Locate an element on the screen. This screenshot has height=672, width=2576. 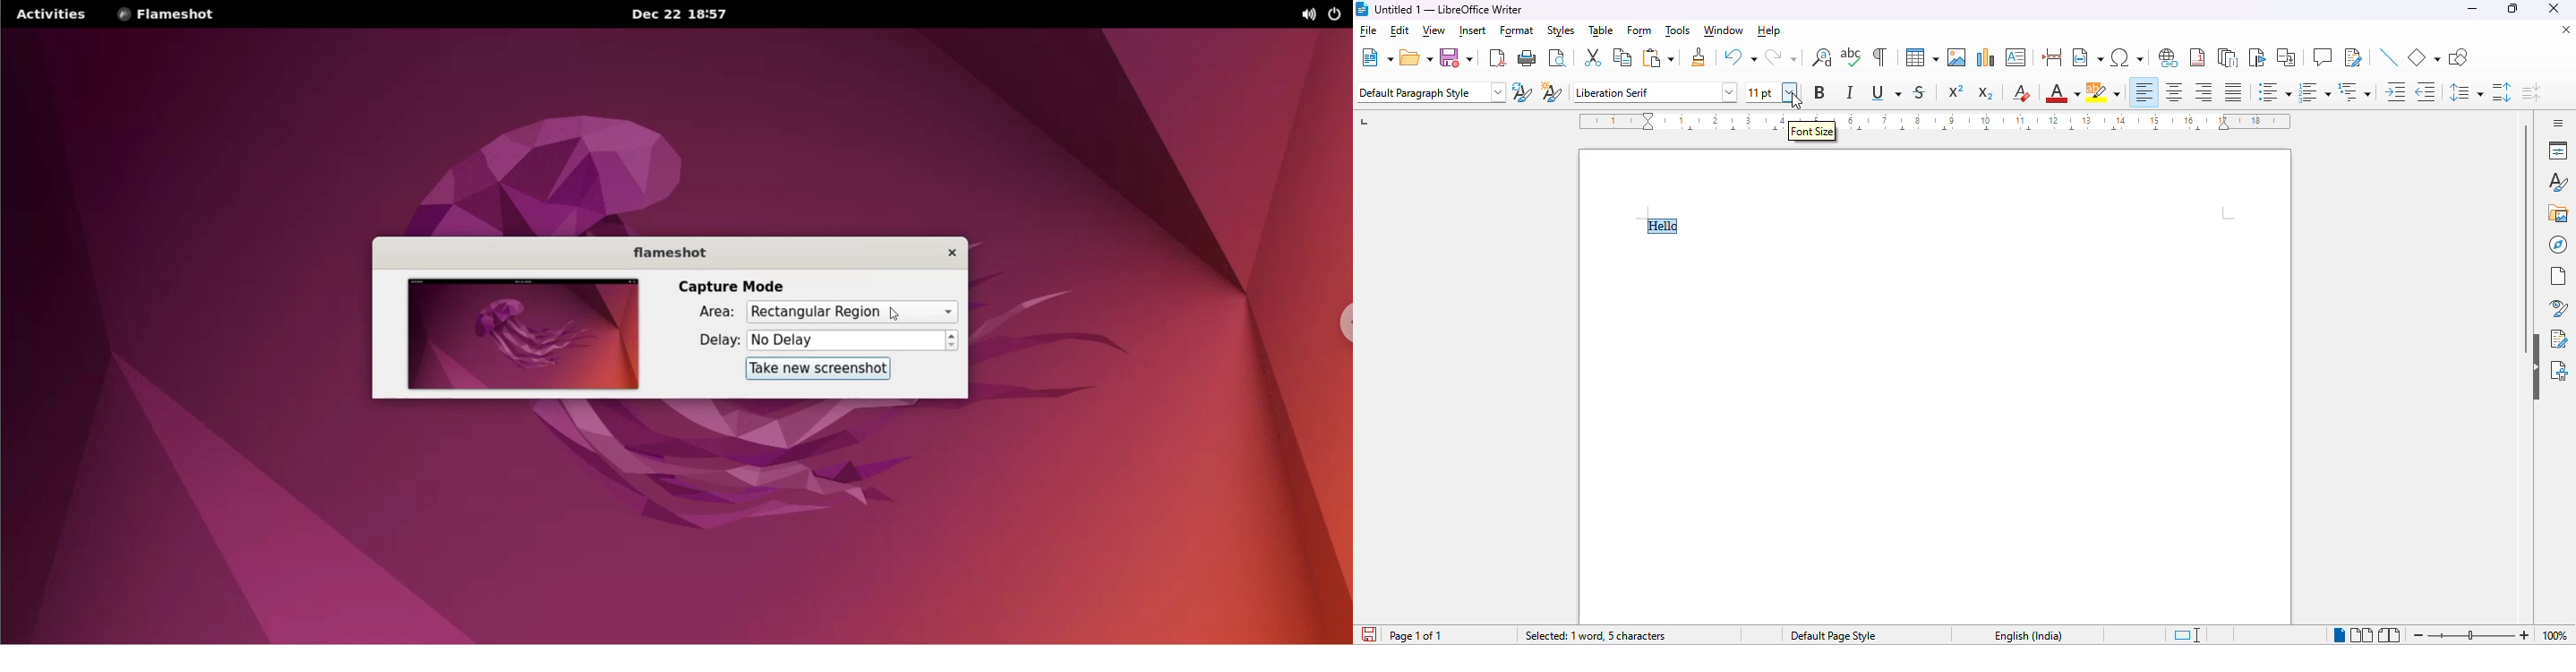
Dec 22 18:57 is located at coordinates (682, 15).